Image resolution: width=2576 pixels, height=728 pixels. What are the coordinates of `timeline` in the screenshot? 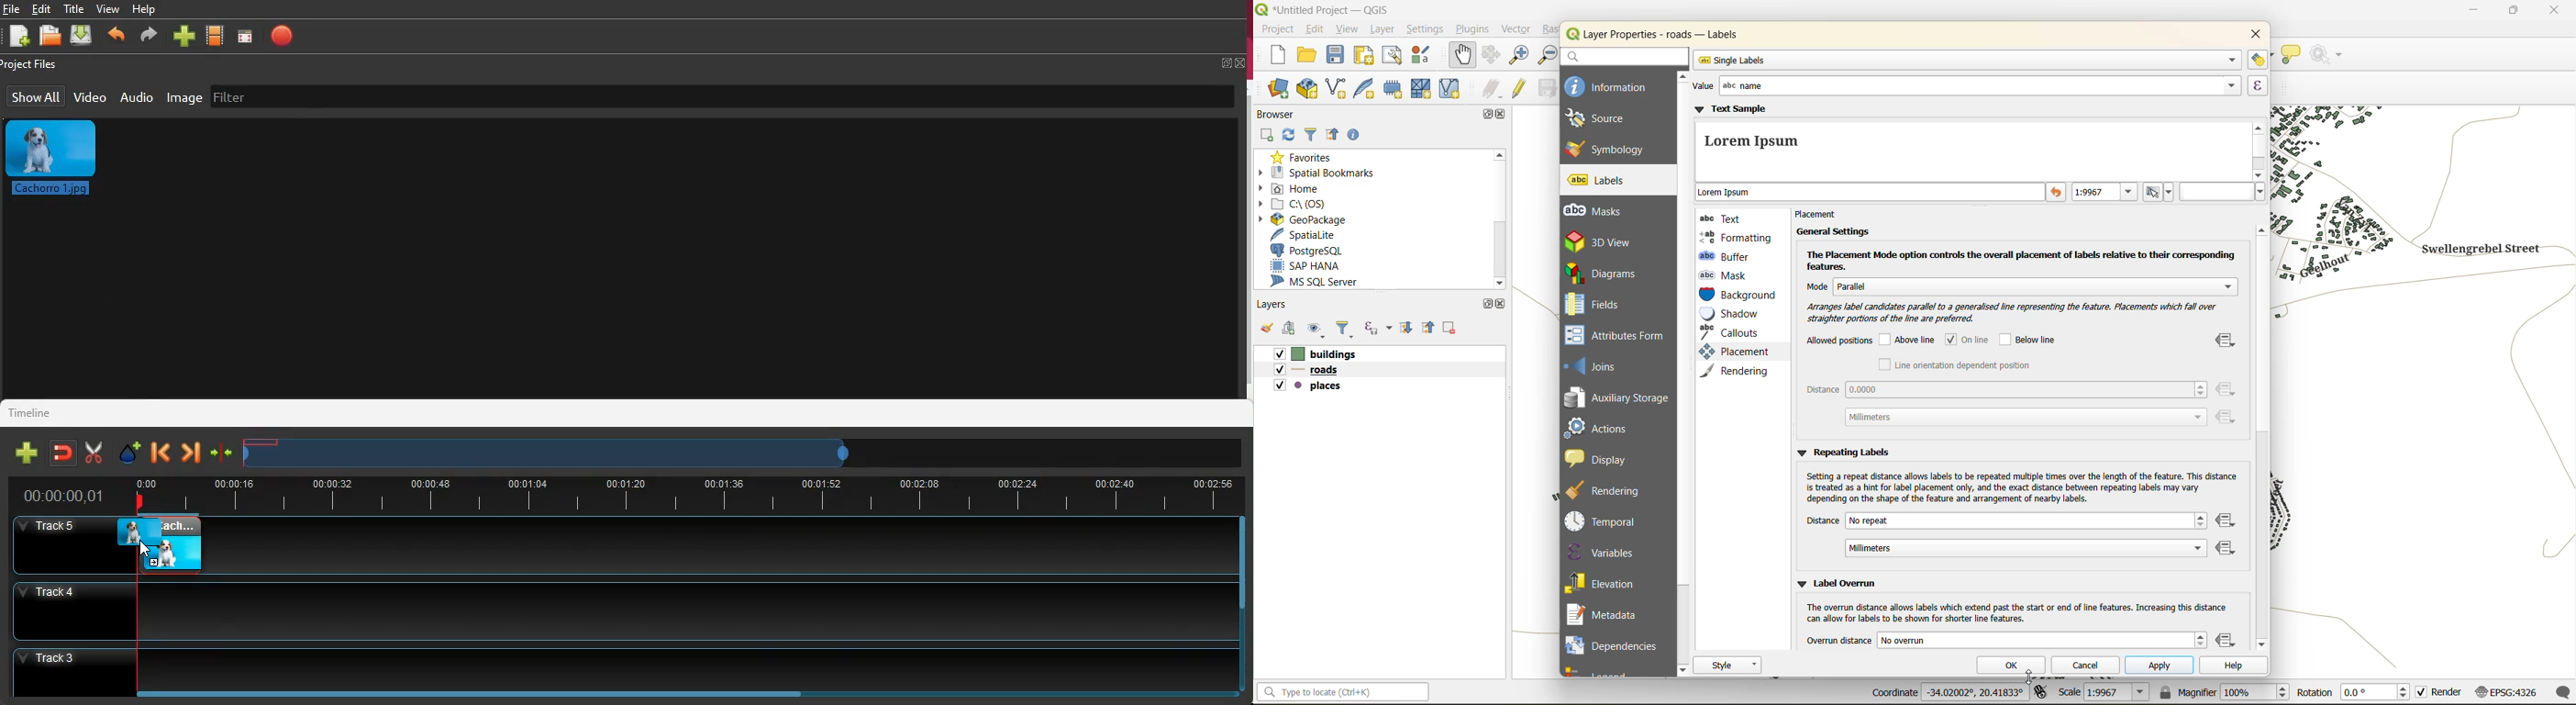 It's located at (33, 412).